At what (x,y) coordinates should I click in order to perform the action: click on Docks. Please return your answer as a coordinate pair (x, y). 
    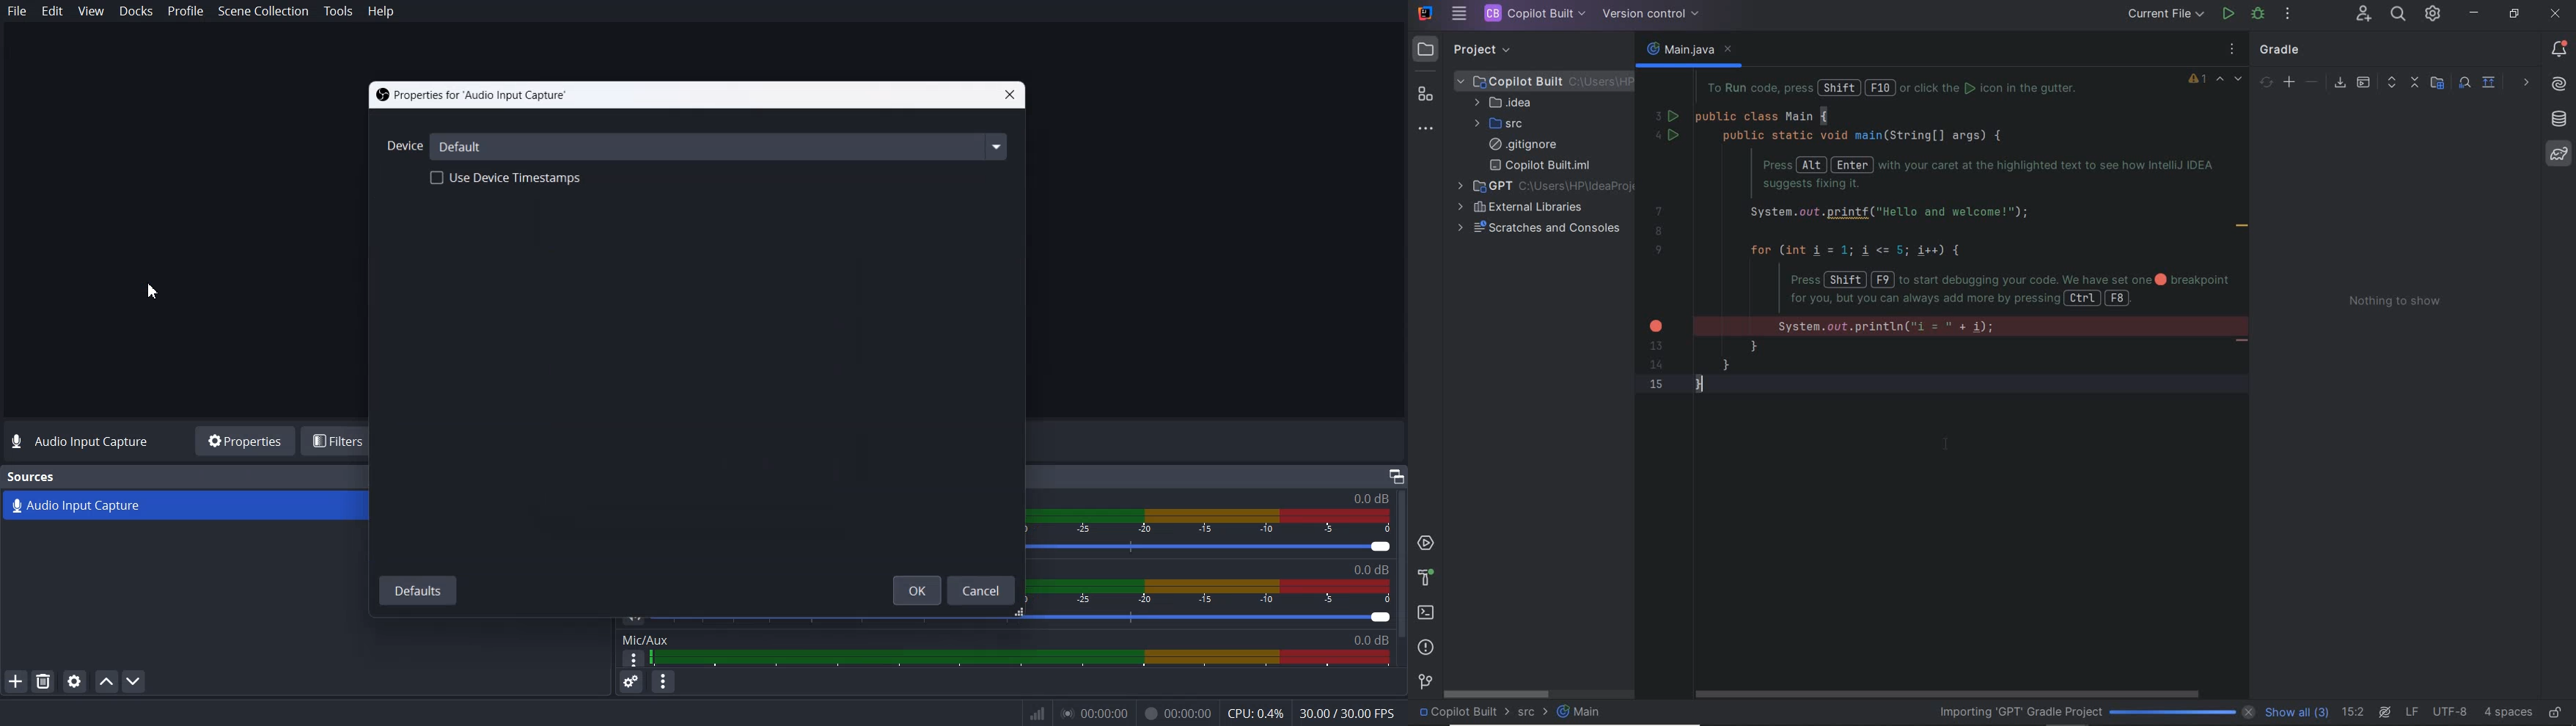
    Looking at the image, I should click on (136, 12).